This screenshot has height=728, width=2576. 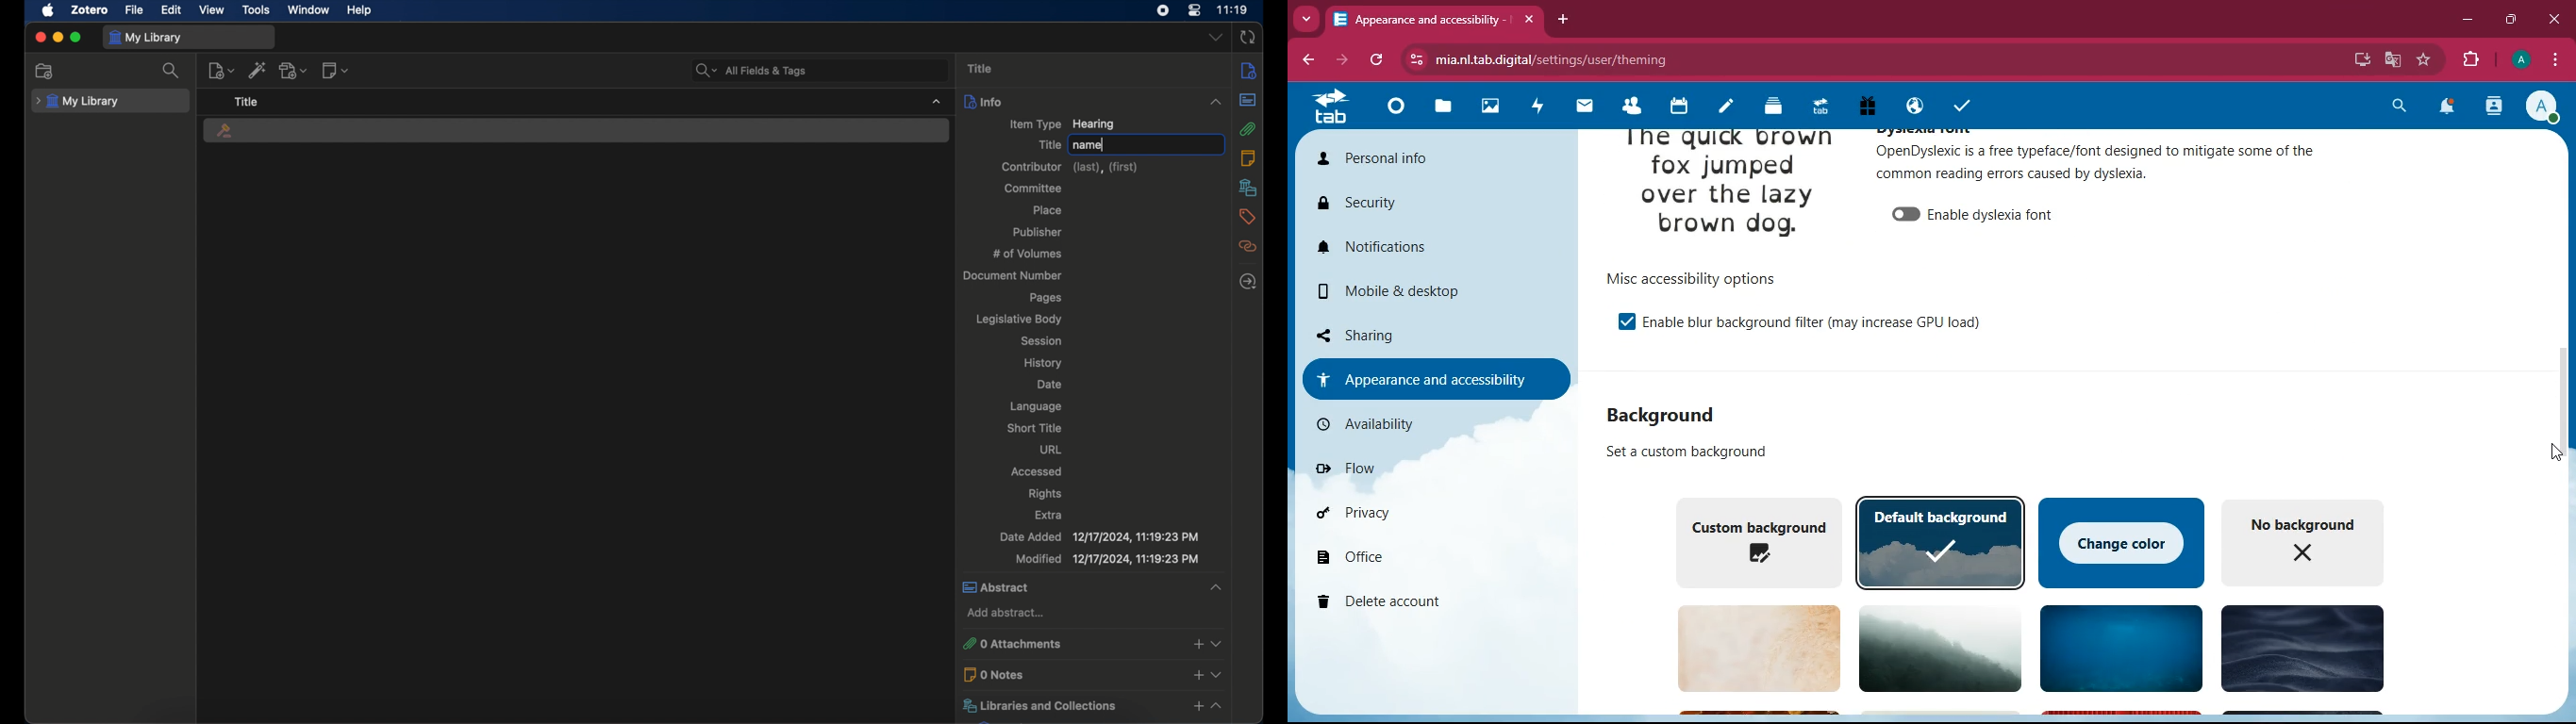 What do you see at coordinates (1248, 158) in the screenshot?
I see `notes` at bounding box center [1248, 158].